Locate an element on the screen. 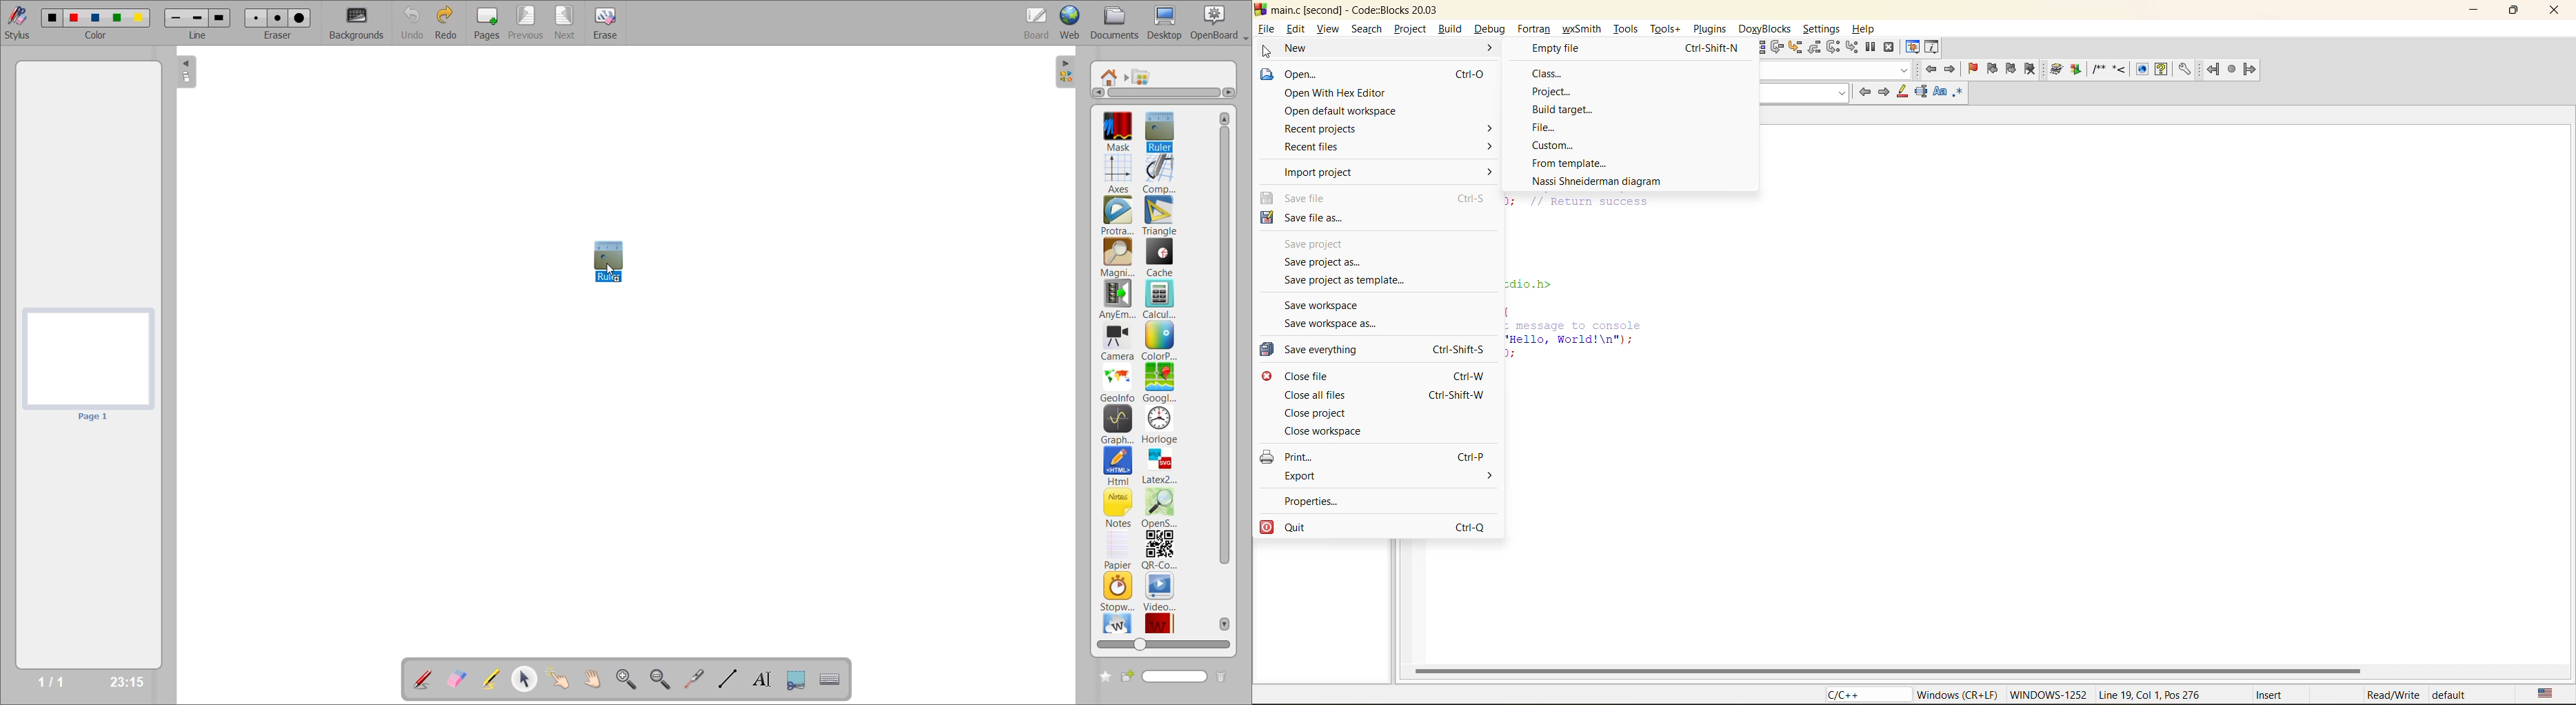  properties is located at coordinates (1313, 499).